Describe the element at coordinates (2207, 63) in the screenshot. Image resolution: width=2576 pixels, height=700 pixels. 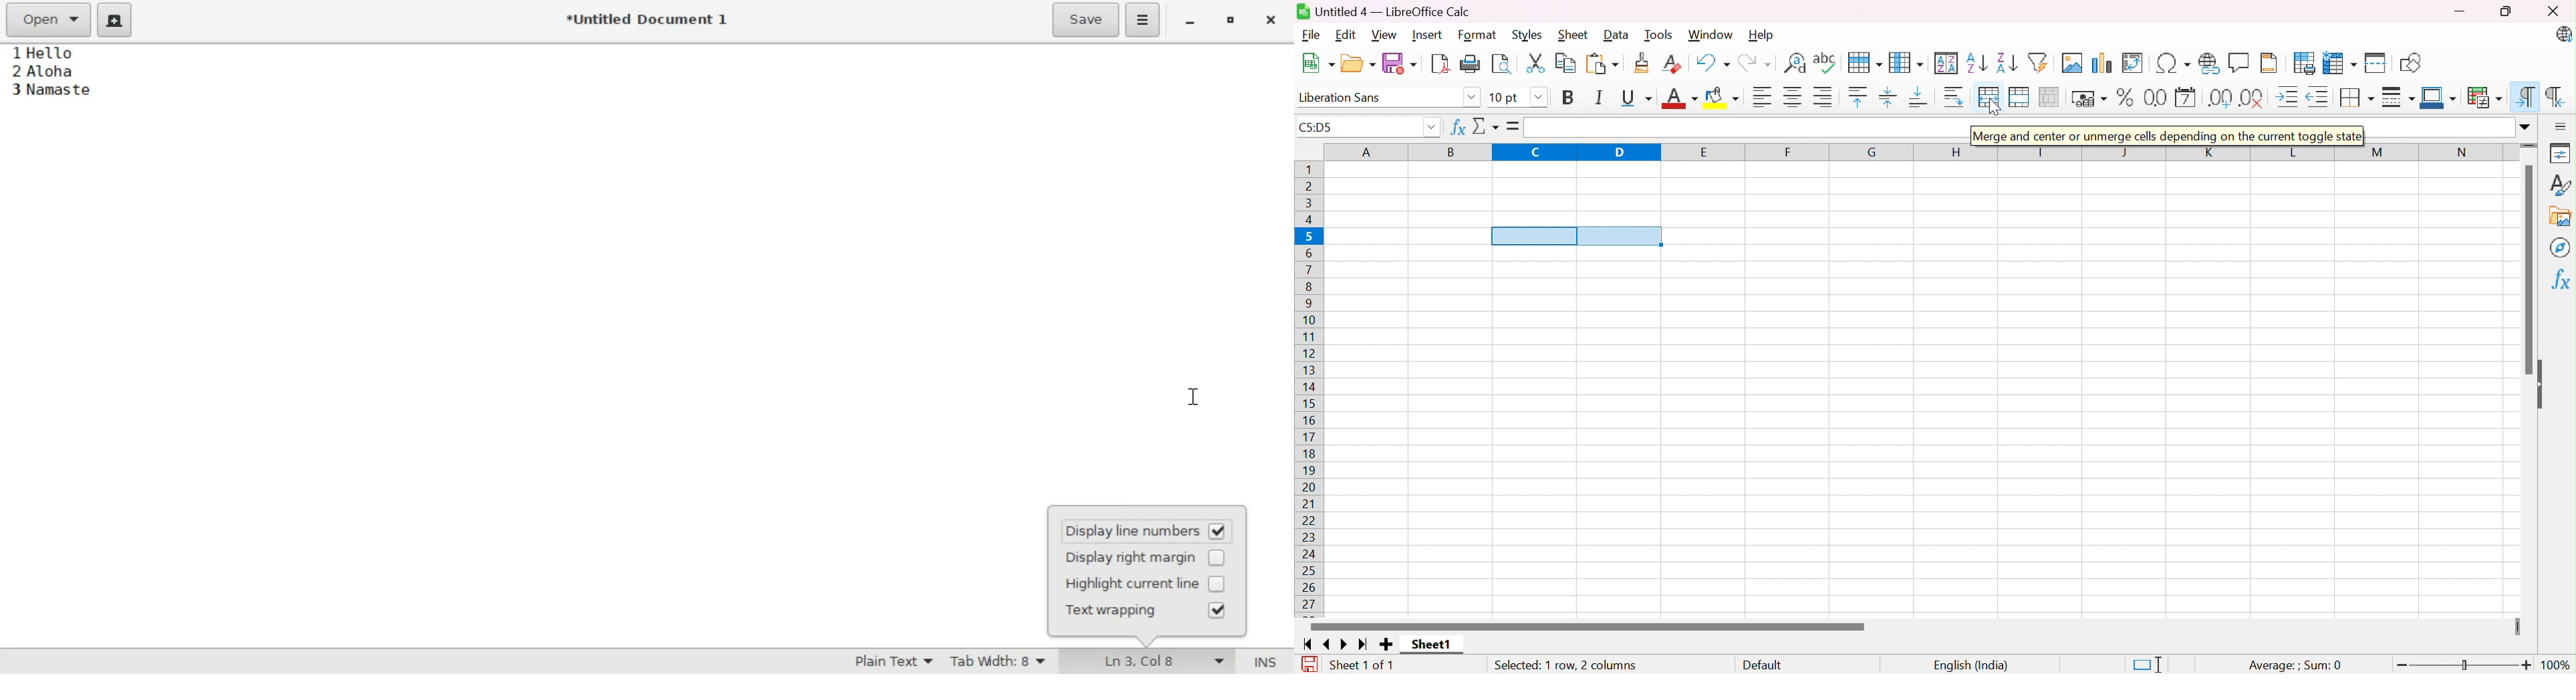
I see `Insert Hyperlink` at that location.